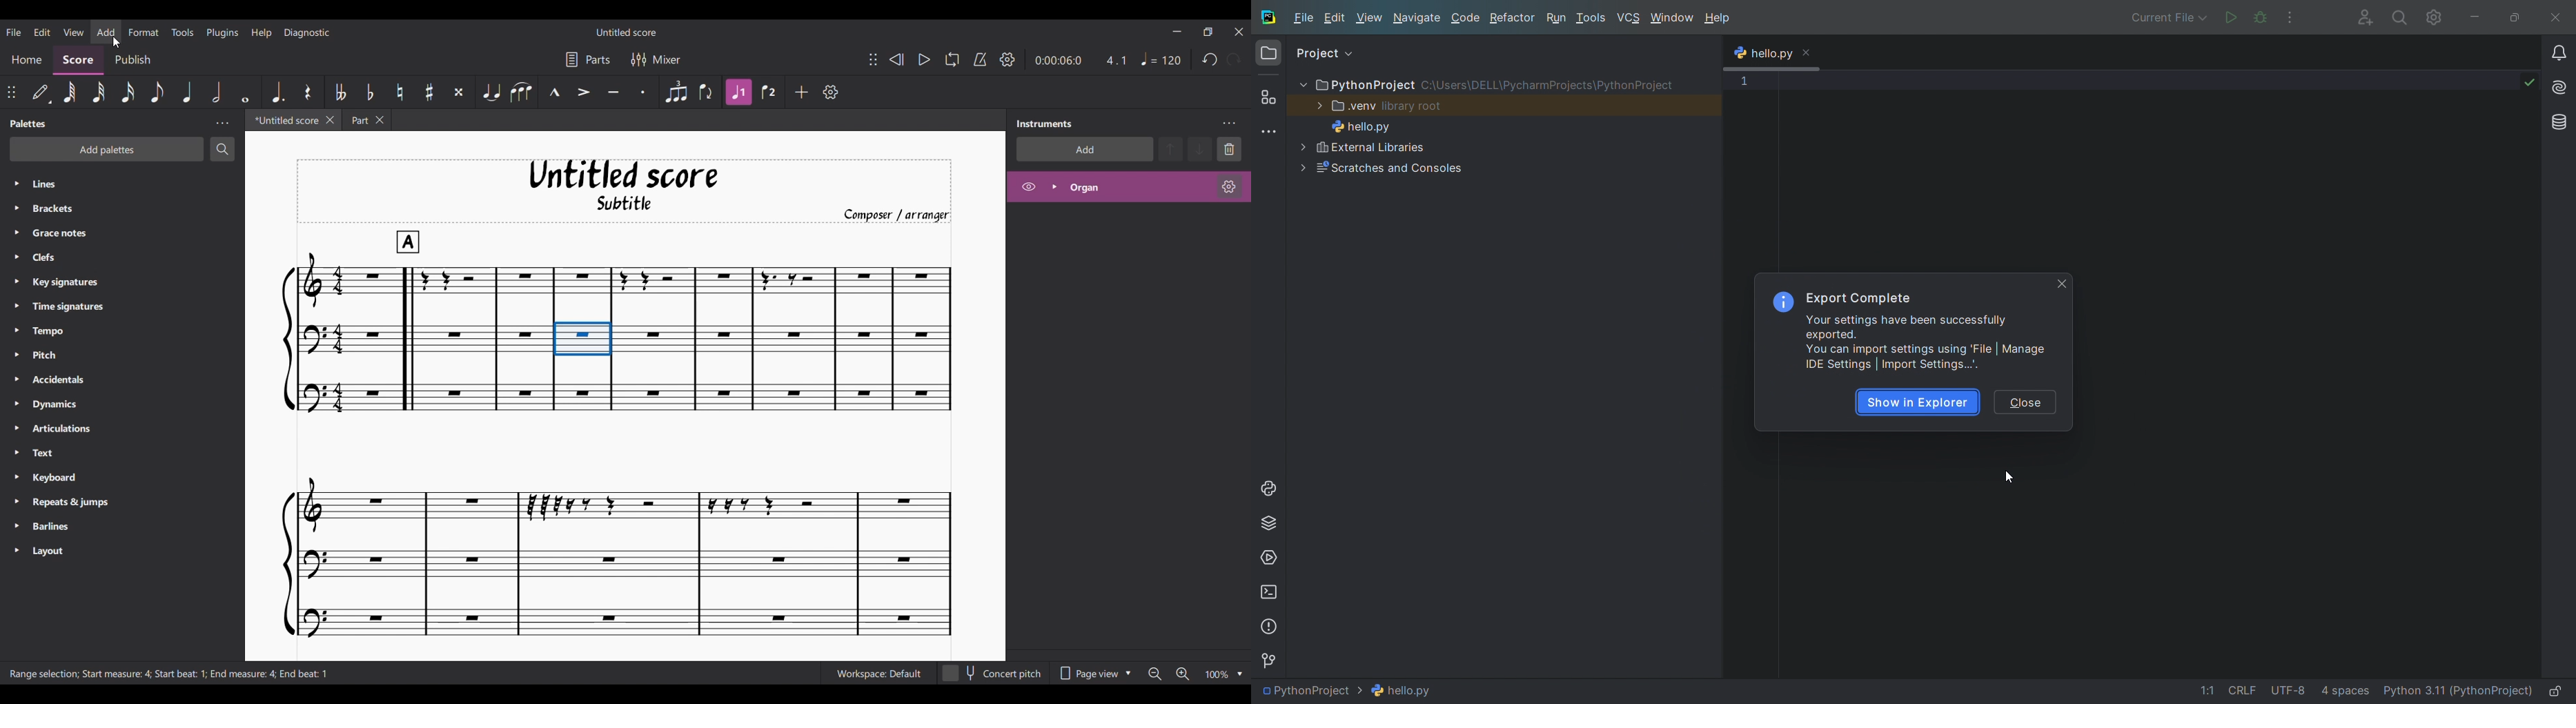 The width and height of the screenshot is (2576, 728). I want to click on close, so click(1807, 51).